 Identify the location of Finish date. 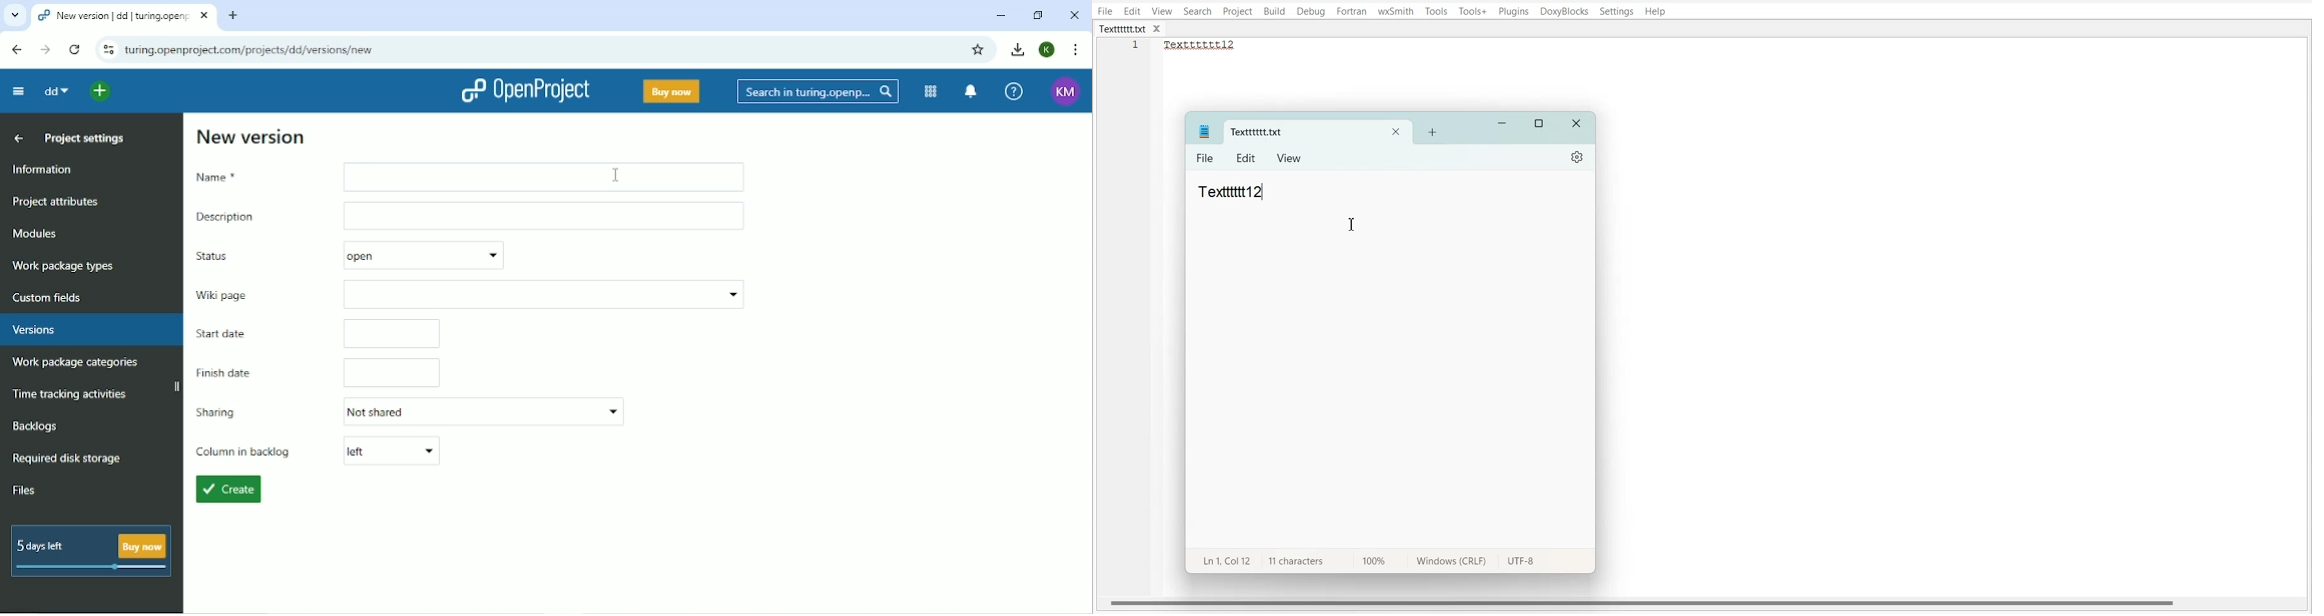
(317, 373).